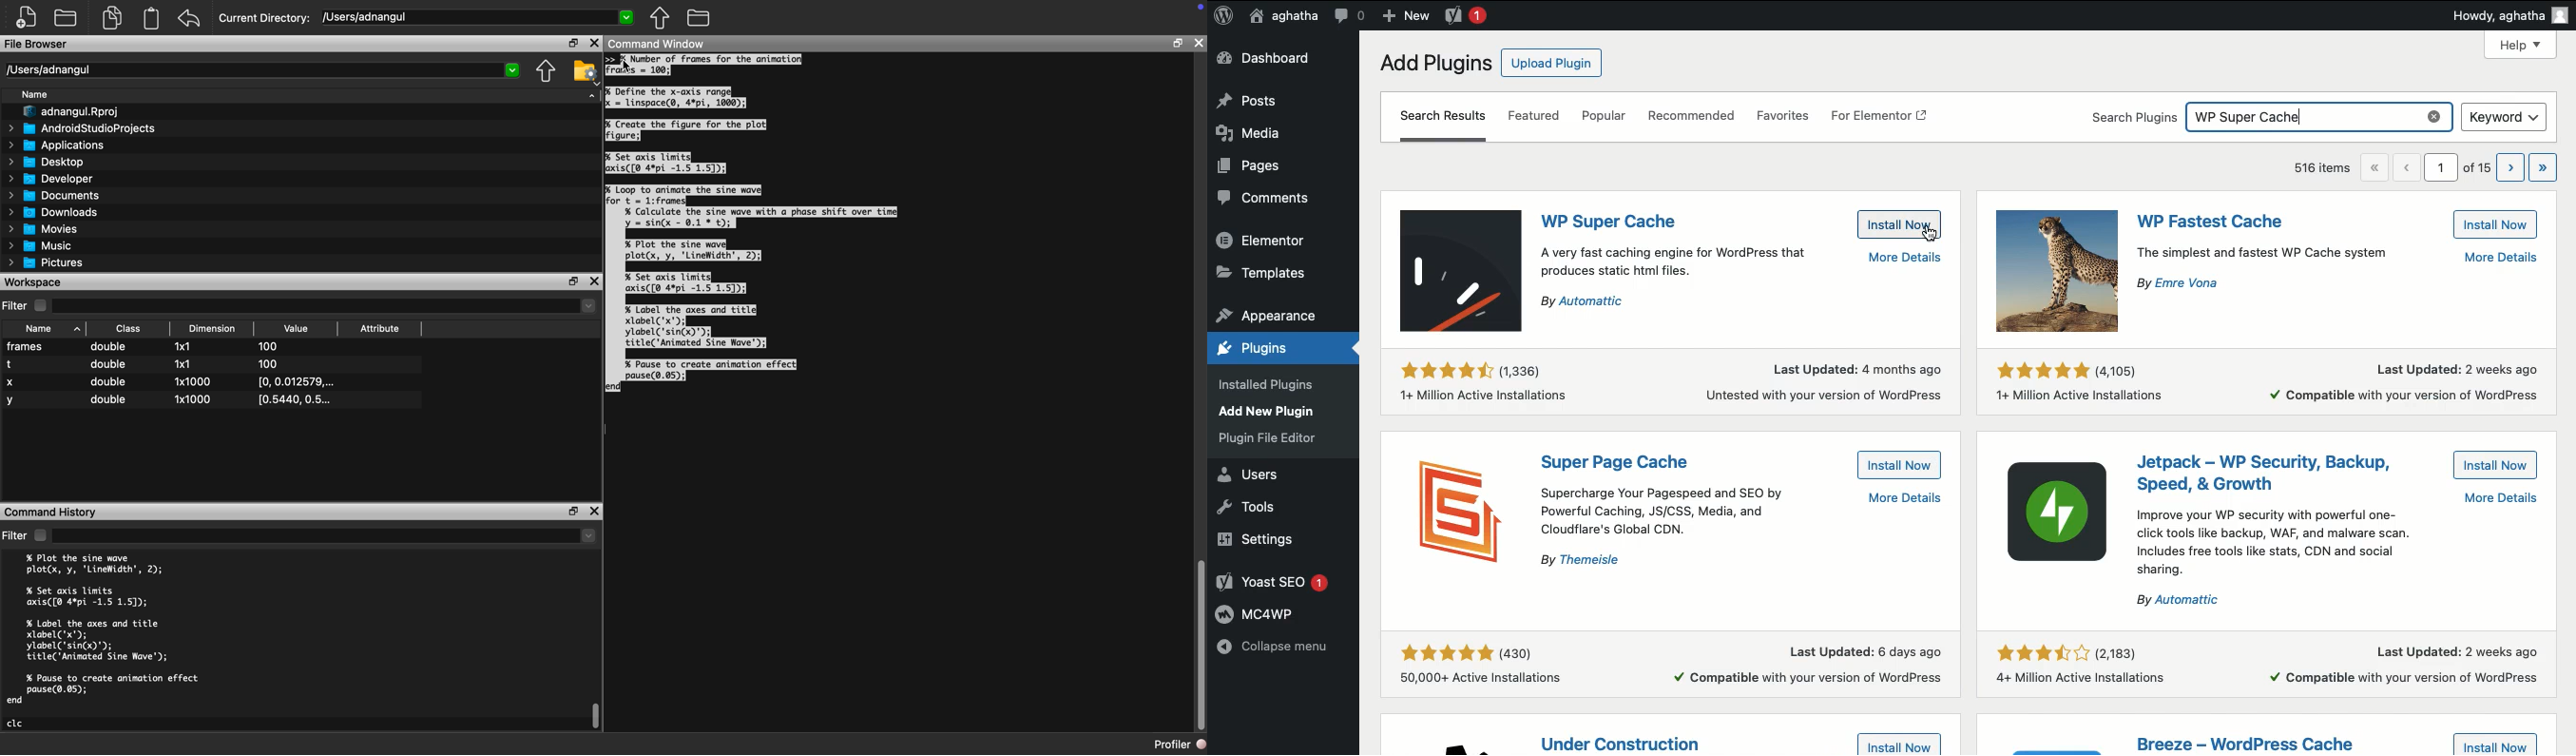  I want to click on Parent Directory, so click(660, 18).